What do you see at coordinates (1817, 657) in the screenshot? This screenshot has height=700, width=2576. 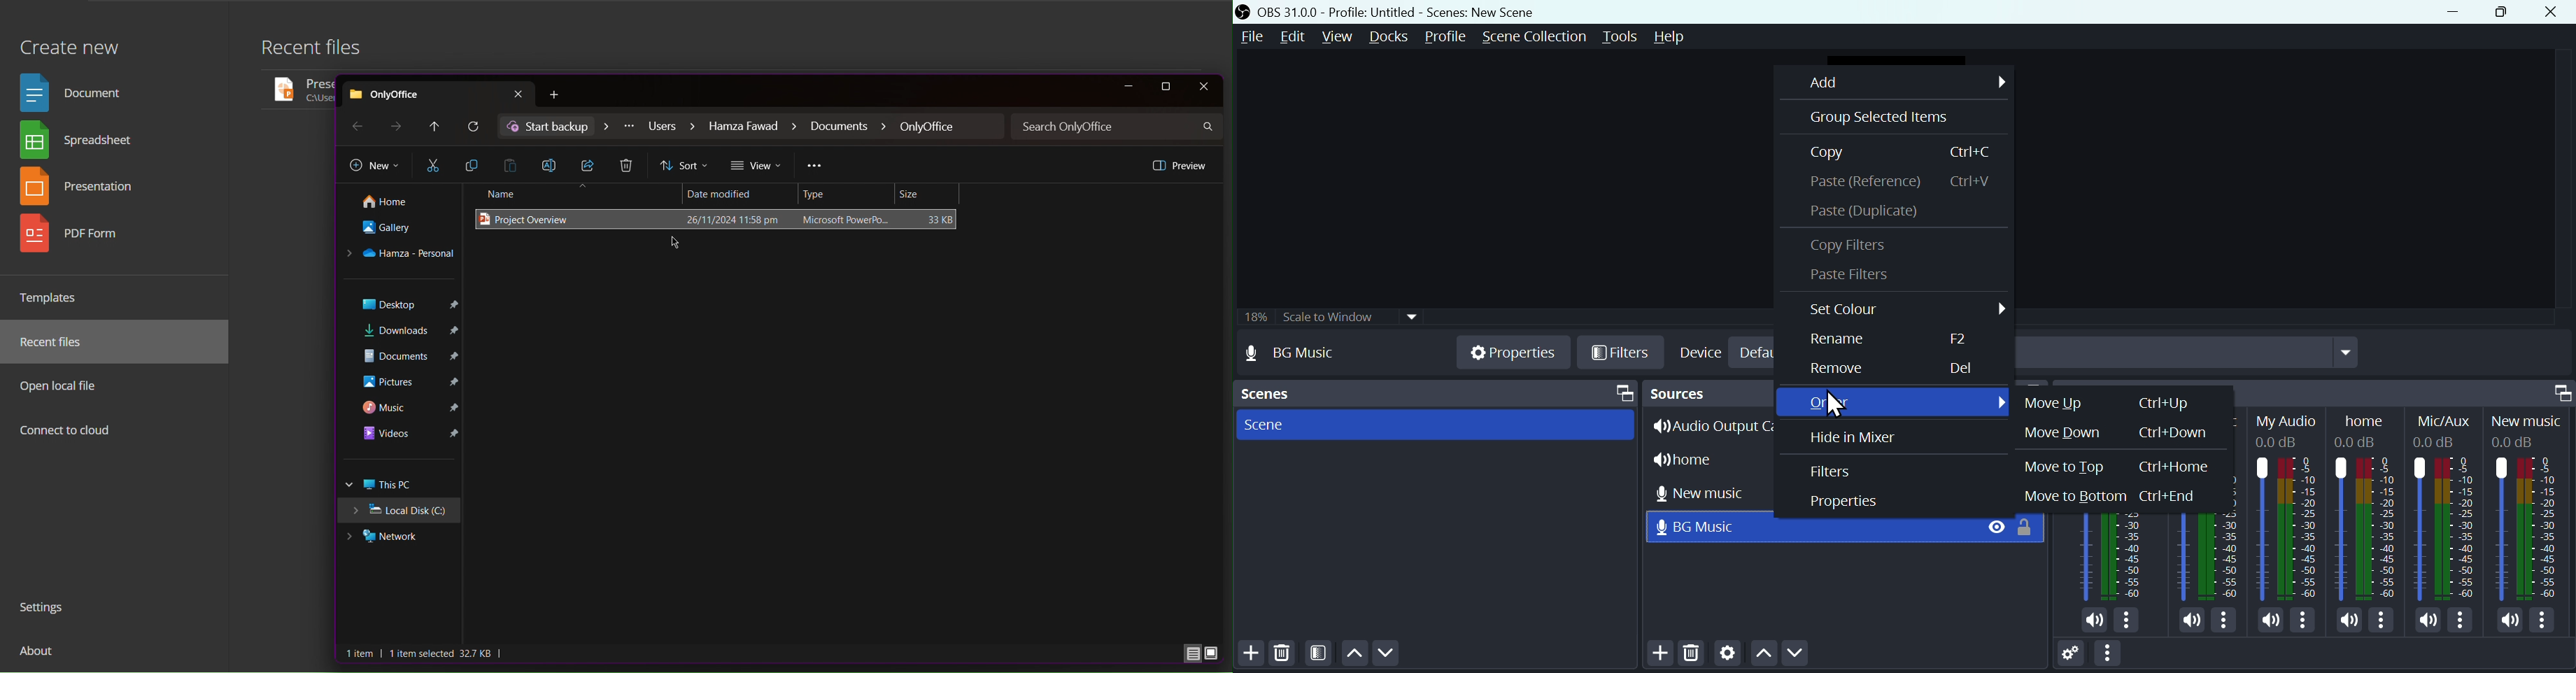 I see `Down` at bounding box center [1817, 657].